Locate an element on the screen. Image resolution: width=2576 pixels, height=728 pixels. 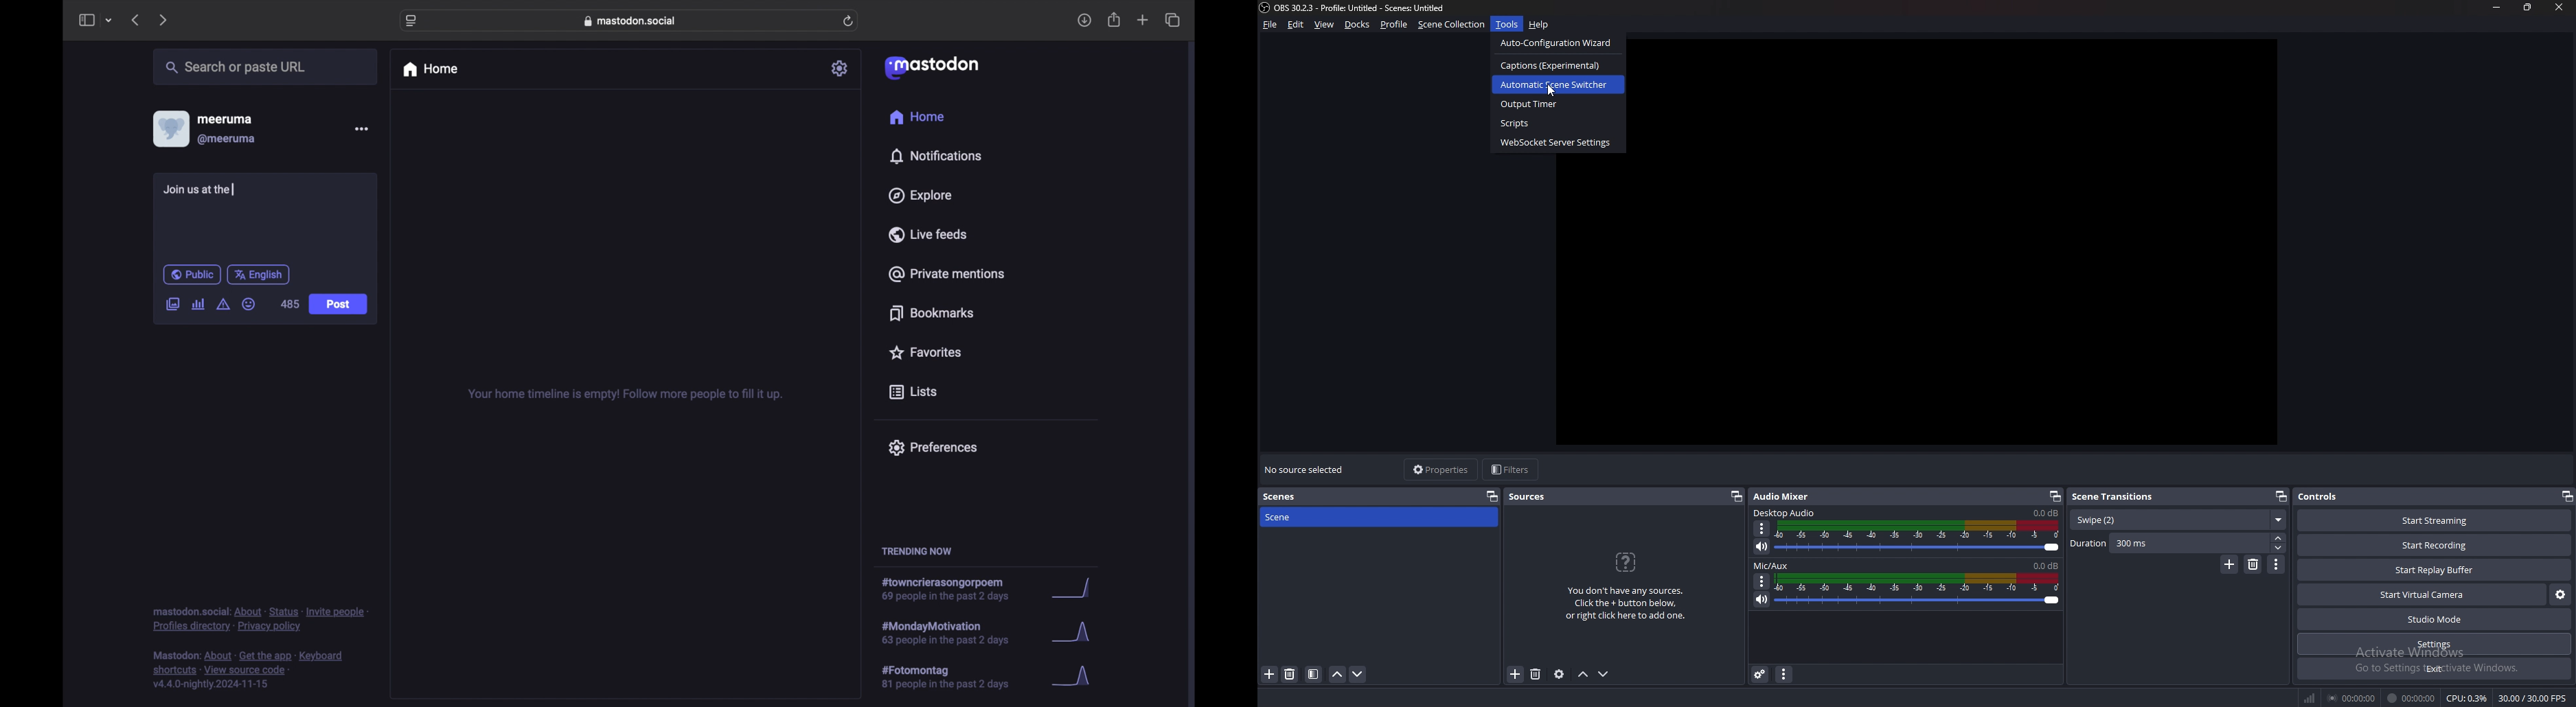
add image is located at coordinates (172, 305).